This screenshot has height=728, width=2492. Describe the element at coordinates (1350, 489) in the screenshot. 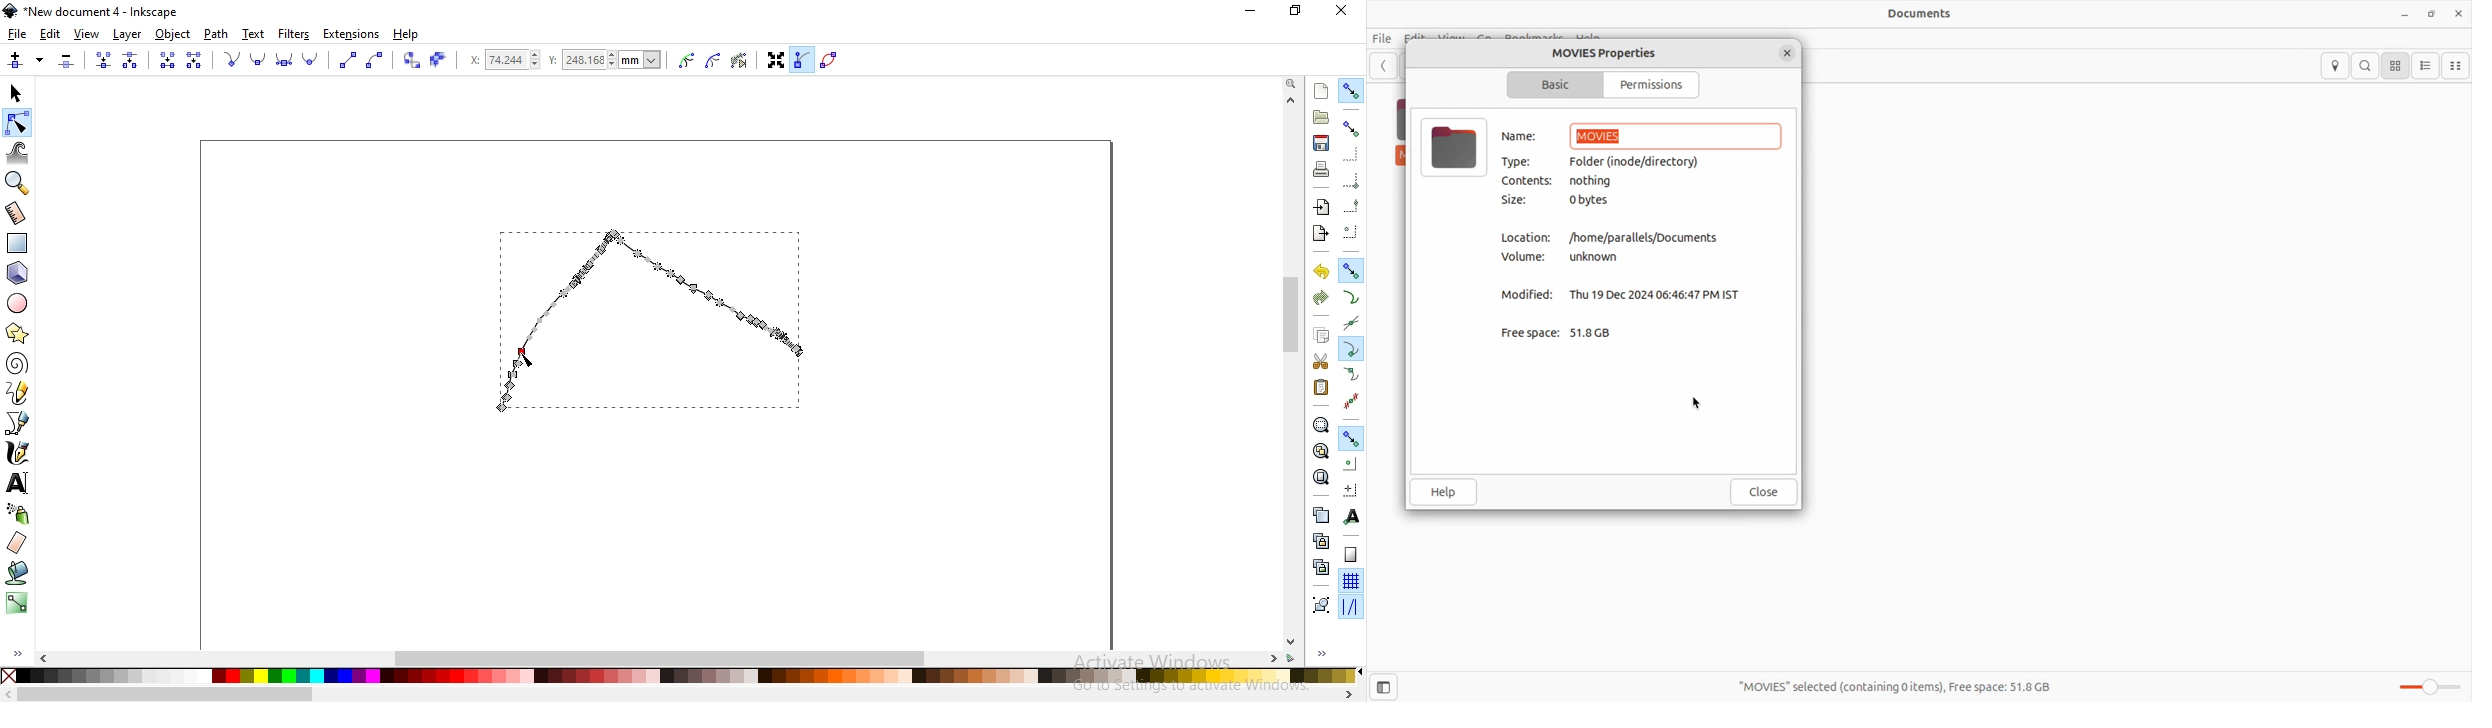

I see `snap an item's rotation center` at that location.